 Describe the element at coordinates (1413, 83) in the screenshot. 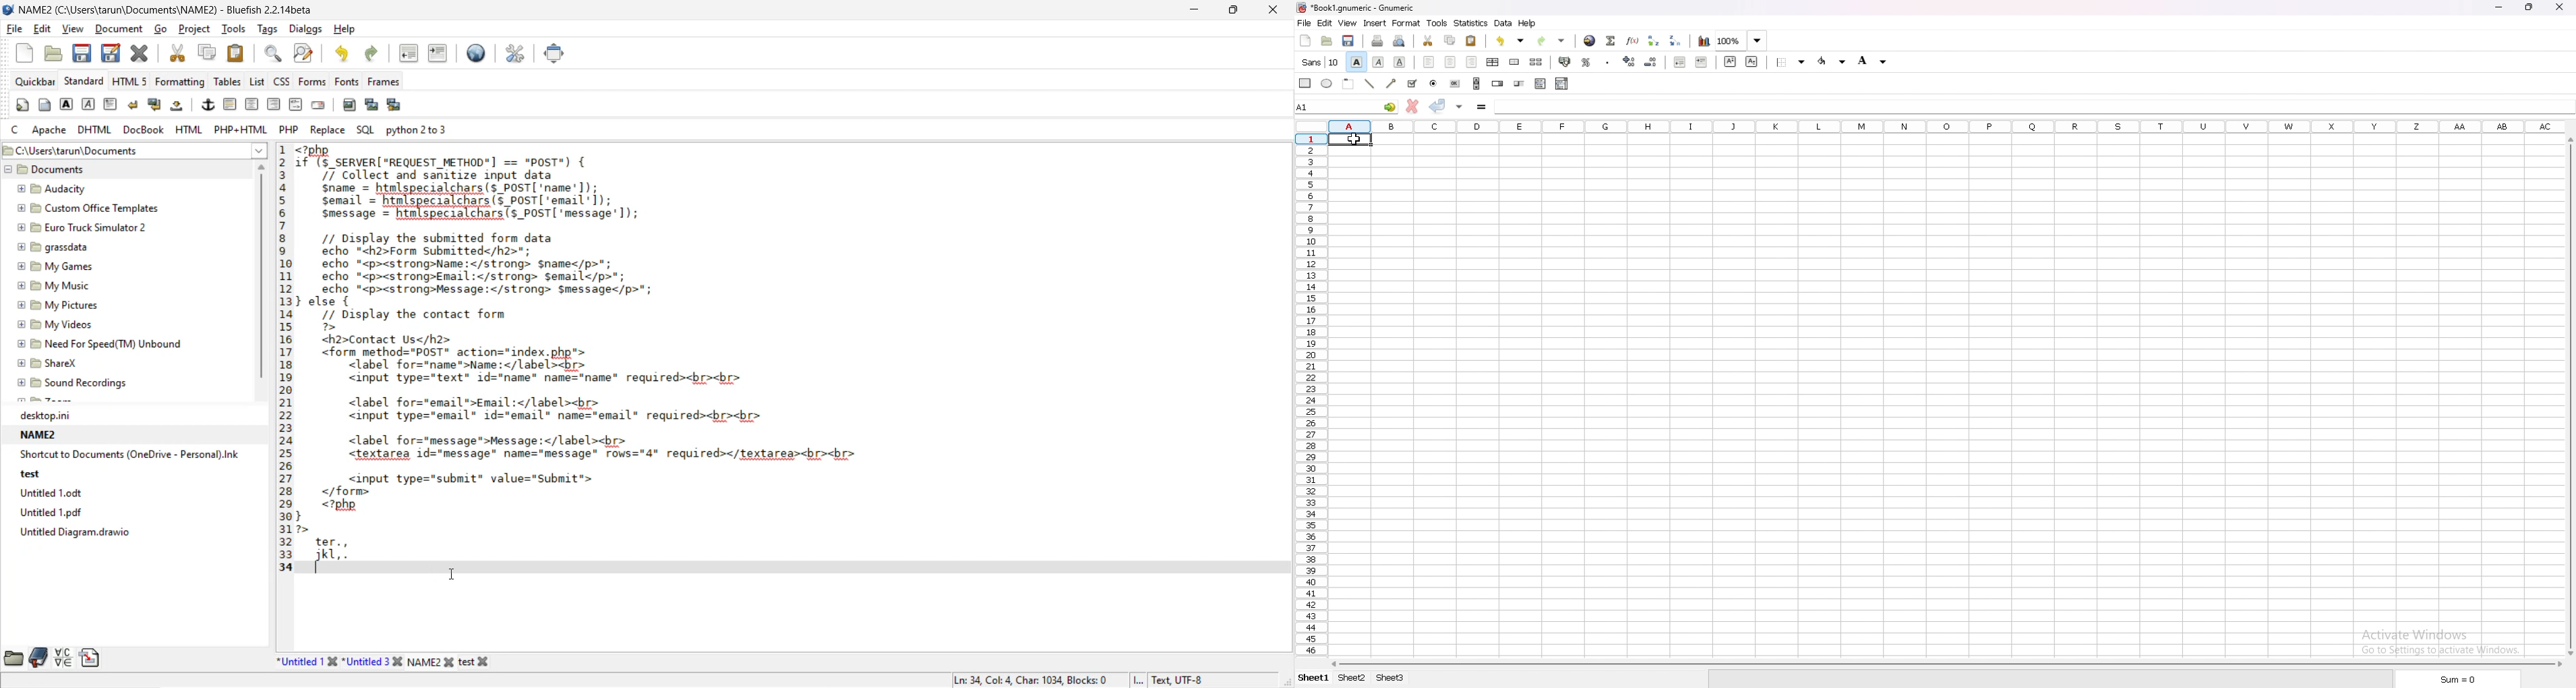

I see `tickbox` at that location.